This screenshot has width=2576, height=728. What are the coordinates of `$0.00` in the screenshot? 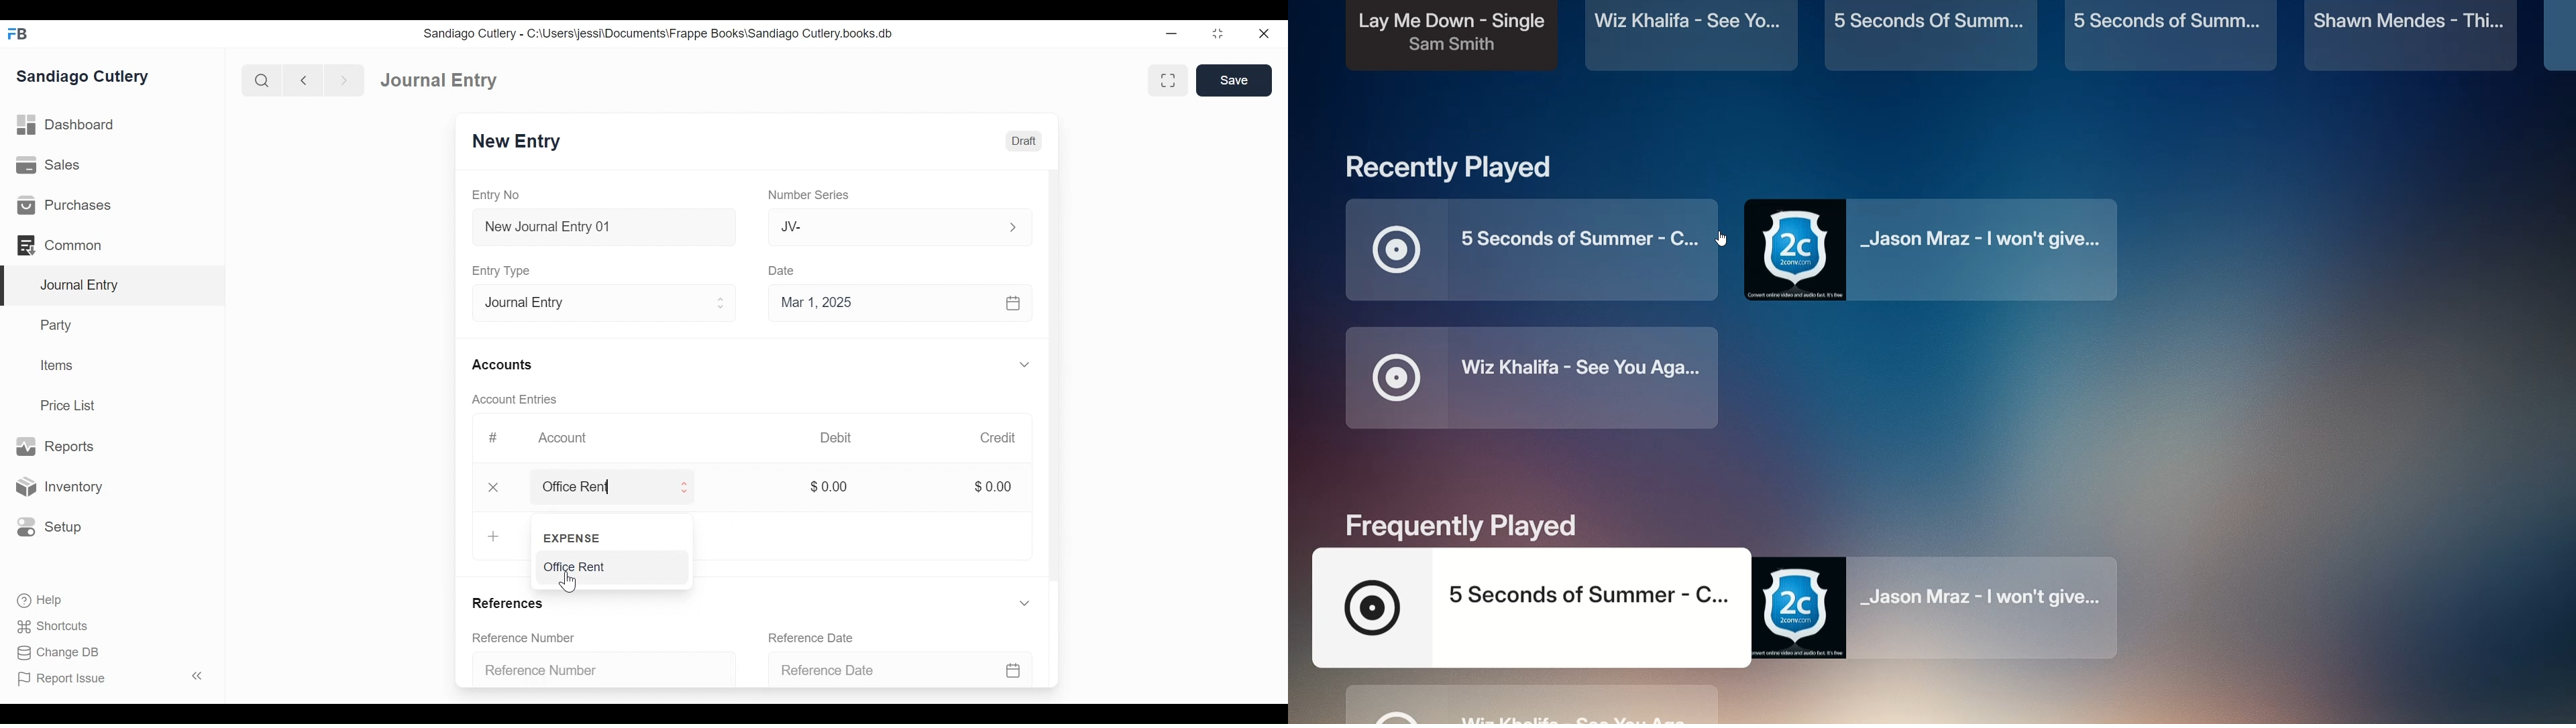 It's located at (829, 486).